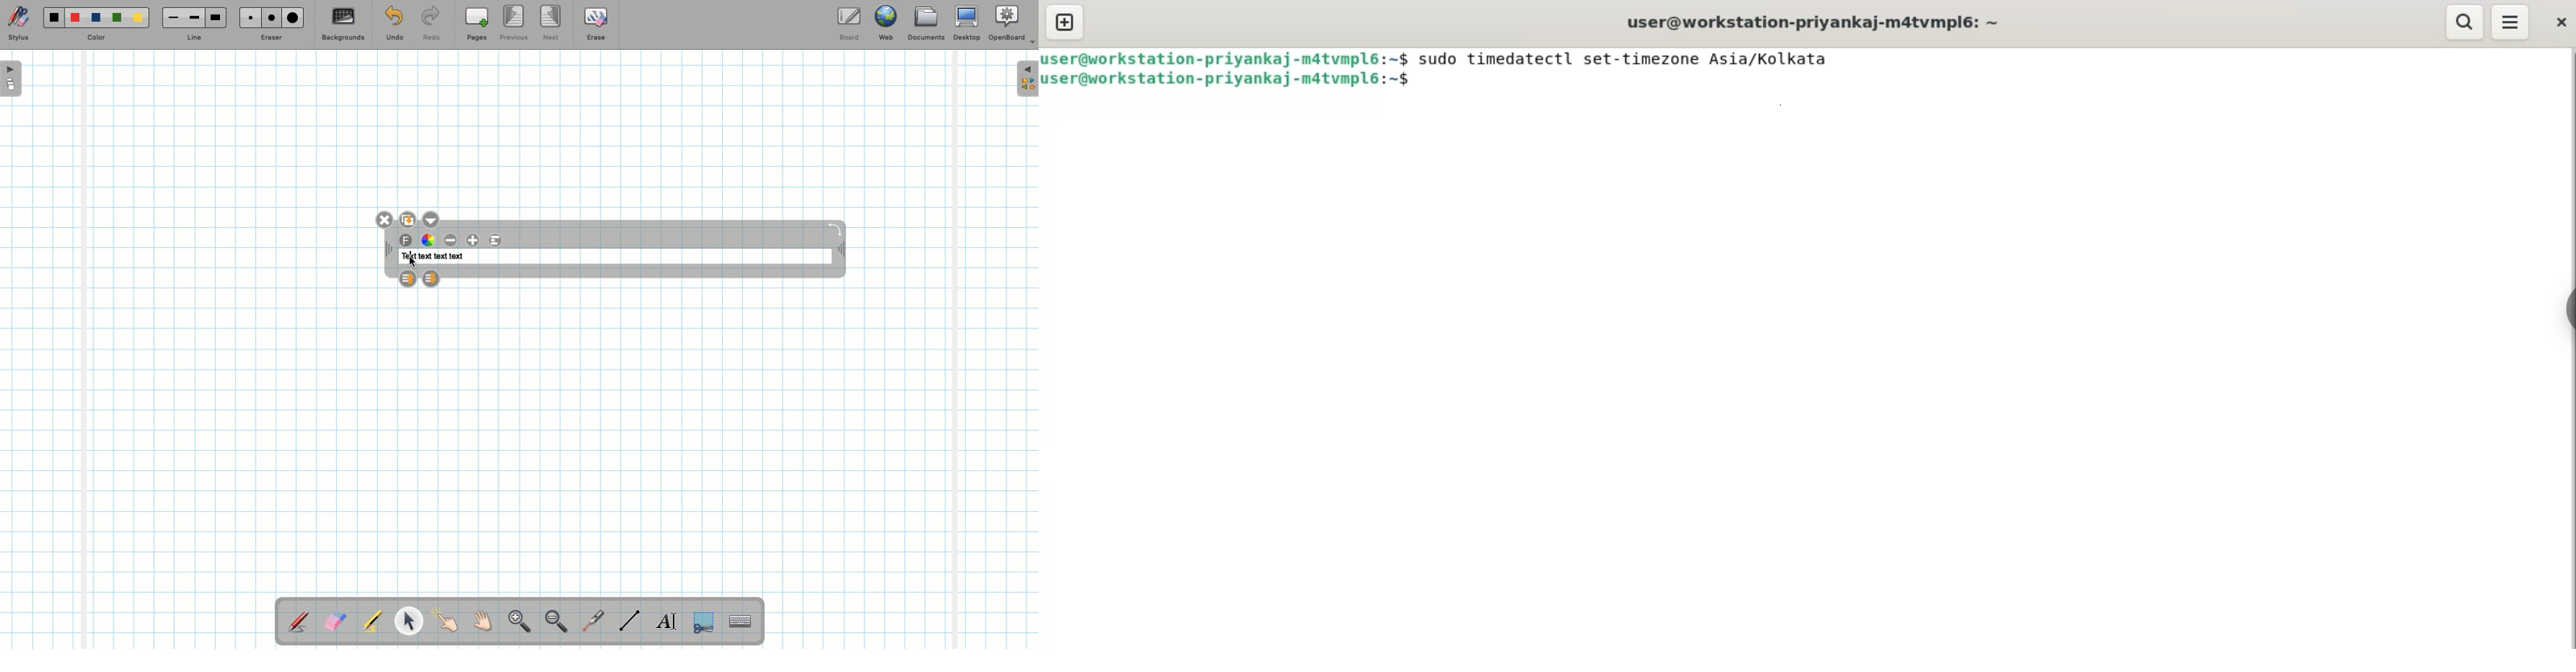  What do you see at coordinates (702, 620) in the screenshot?
I see `Selection` at bounding box center [702, 620].